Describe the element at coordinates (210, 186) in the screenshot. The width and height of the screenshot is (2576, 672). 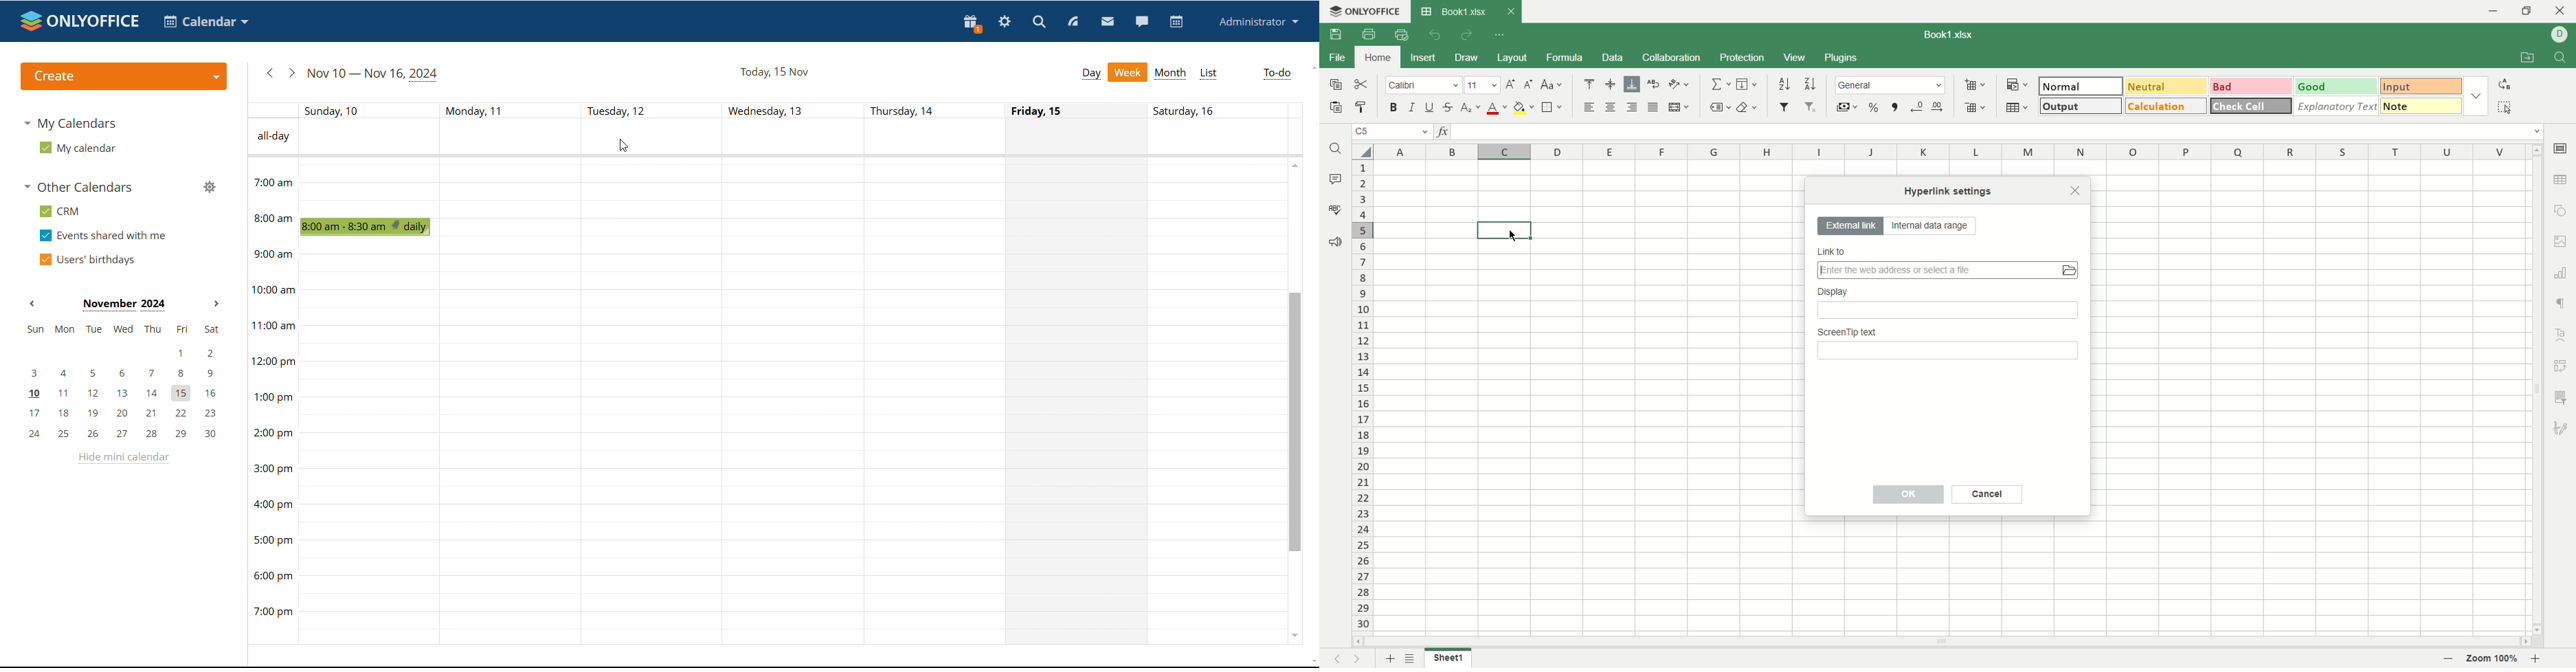
I see `manage` at that location.